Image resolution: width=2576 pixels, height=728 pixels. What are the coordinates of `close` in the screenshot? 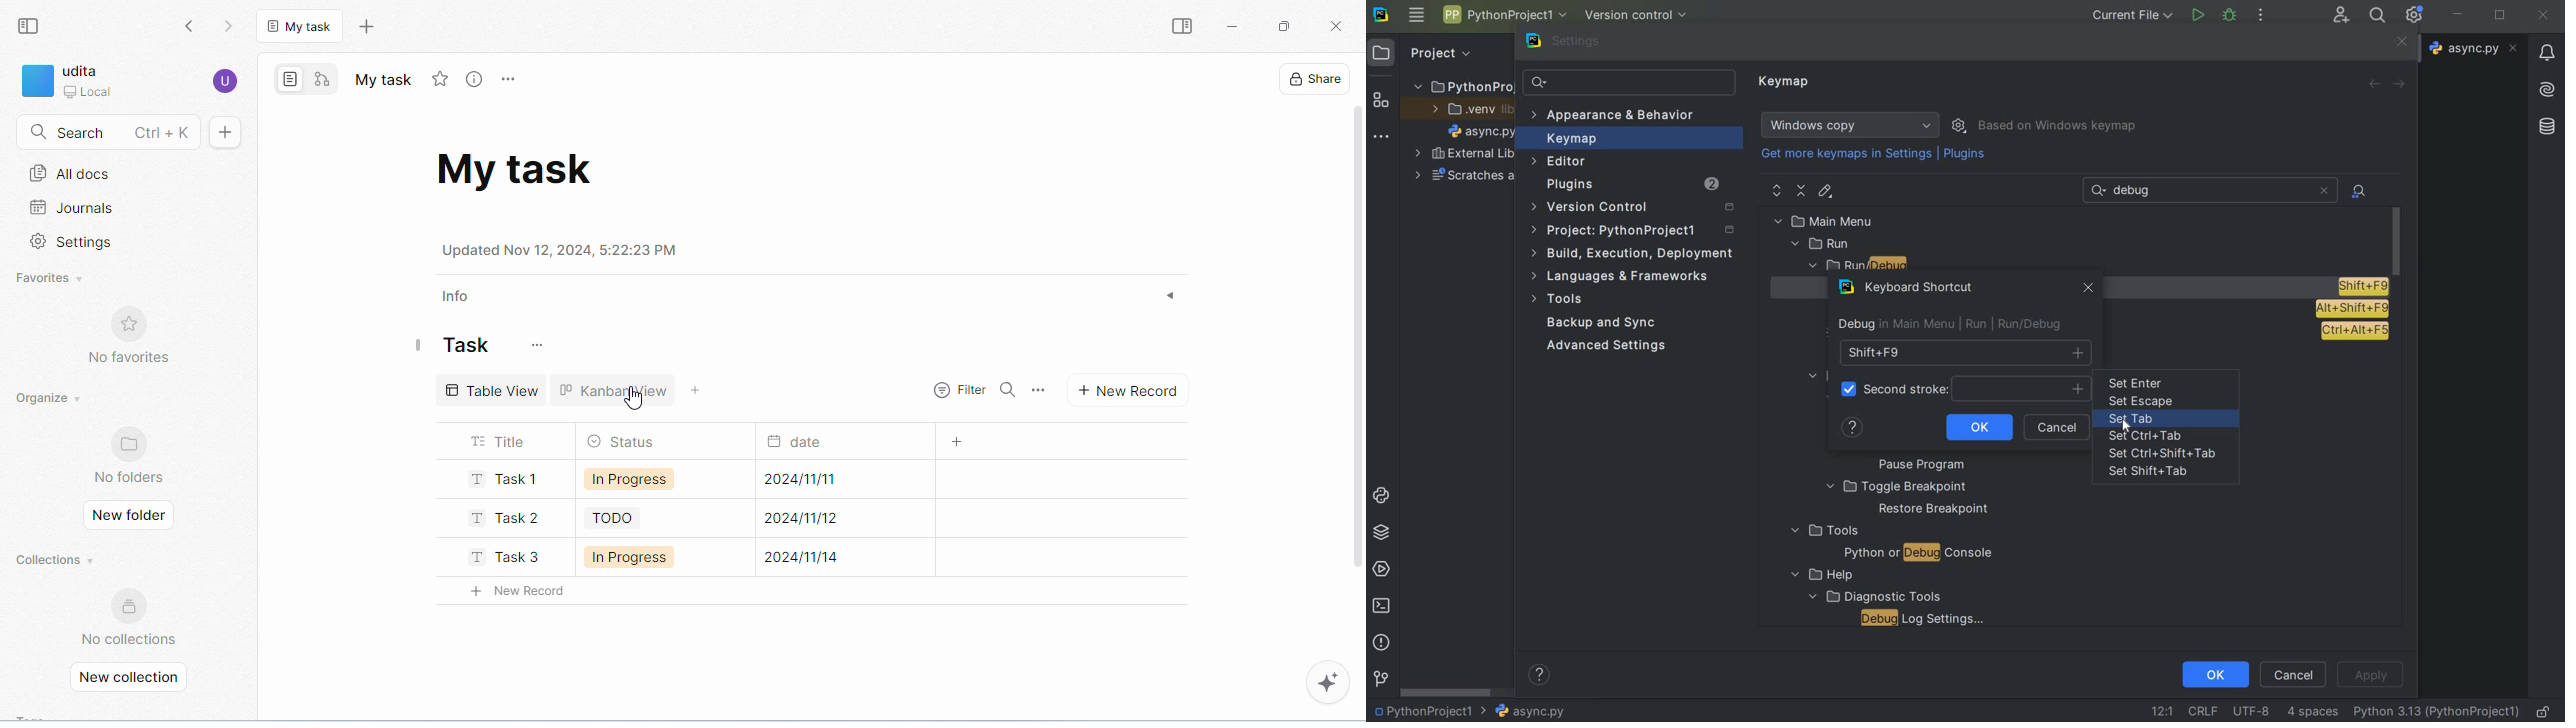 It's located at (2324, 190).